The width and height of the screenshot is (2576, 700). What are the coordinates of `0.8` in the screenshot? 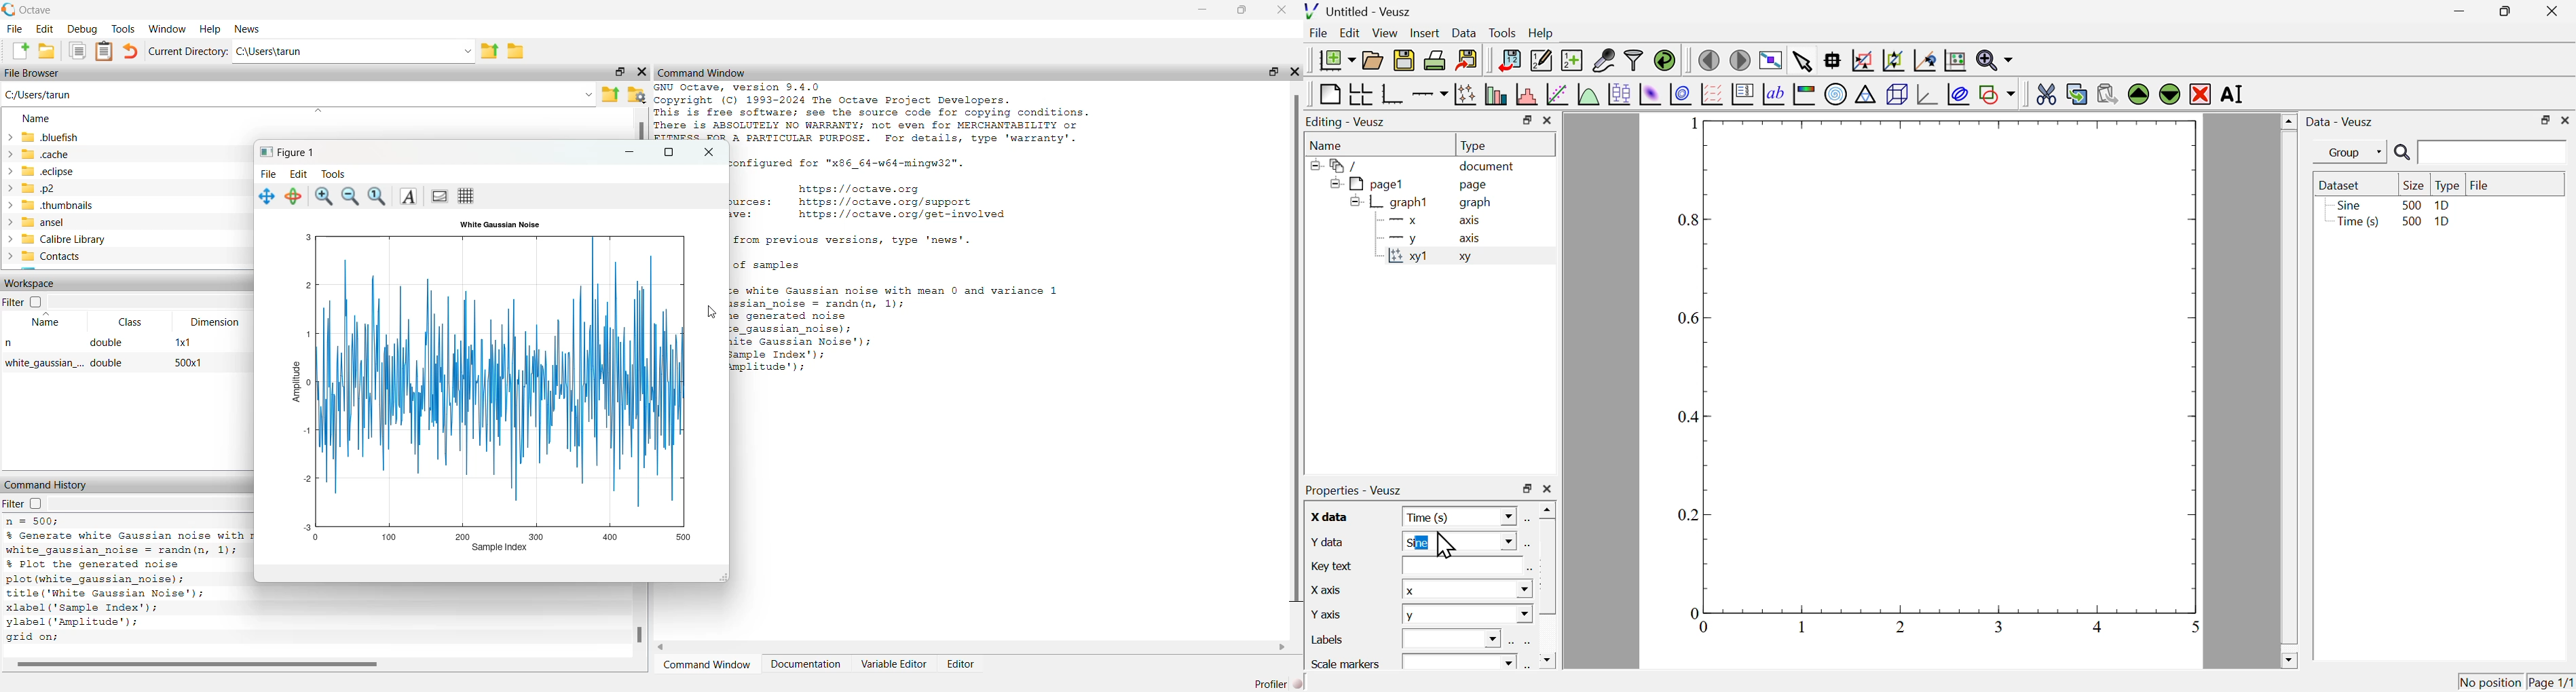 It's located at (1691, 221).